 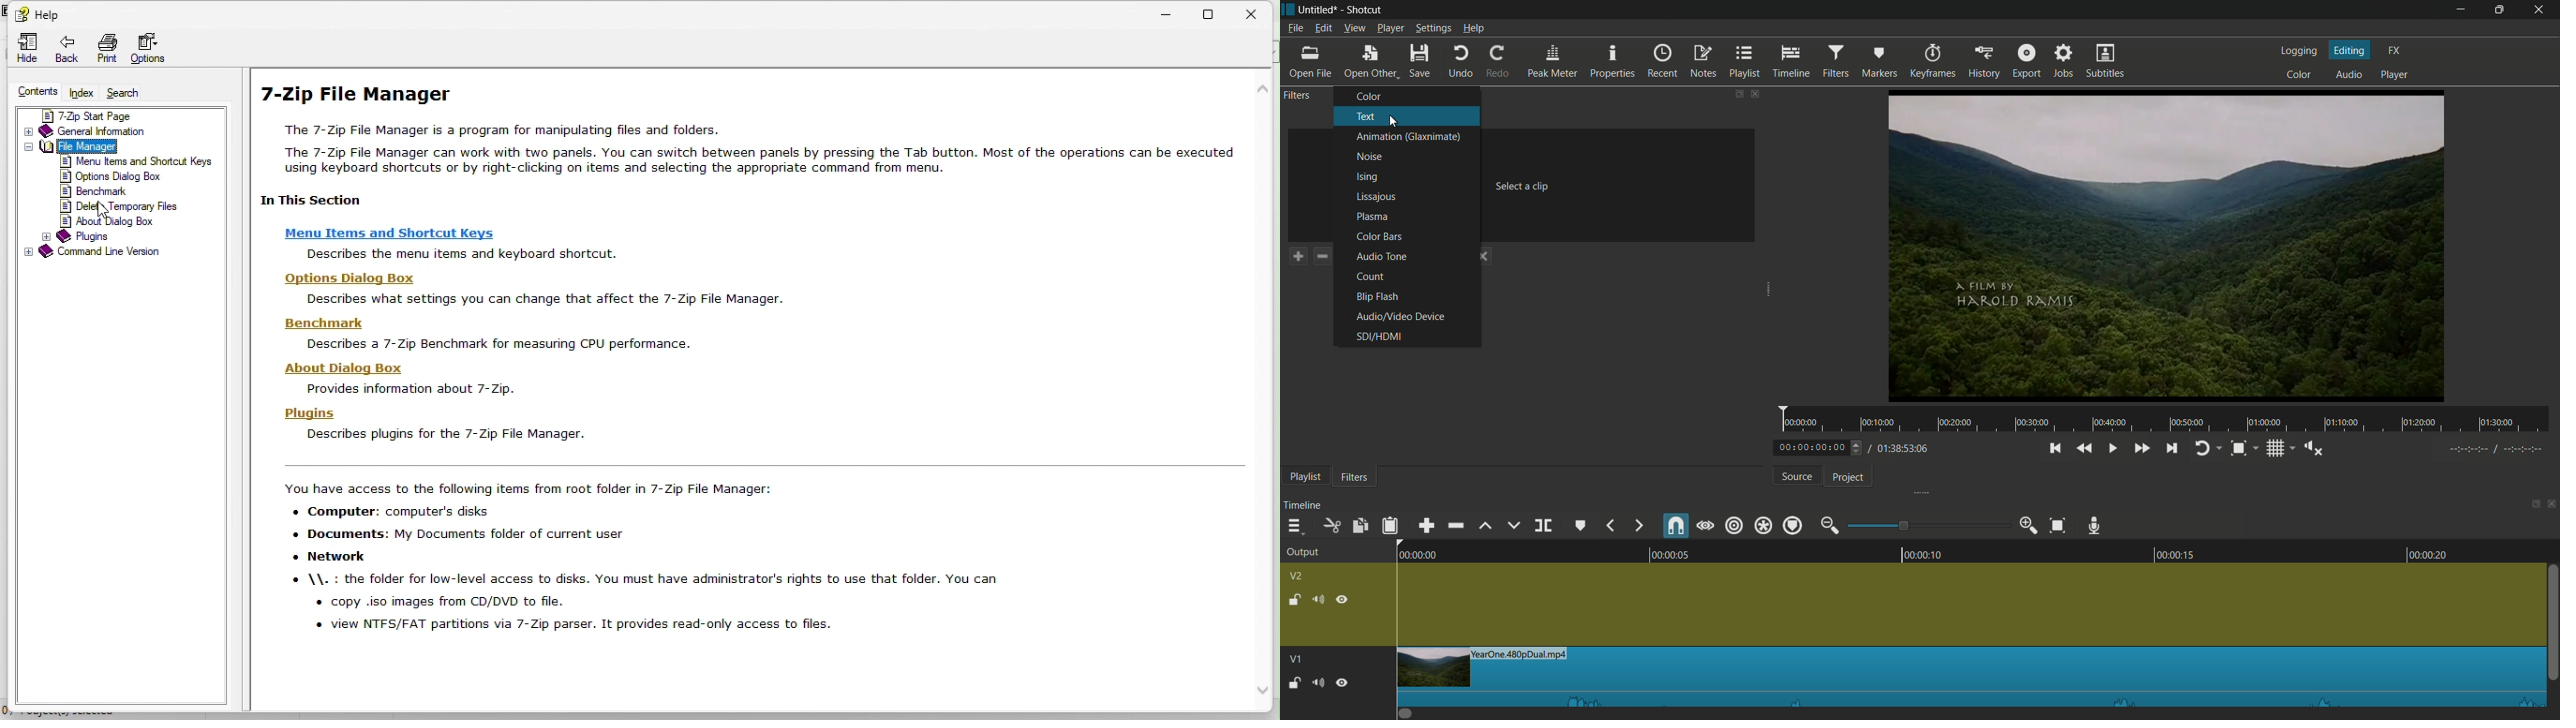 I want to click on Volume, so click(x=1317, y=681).